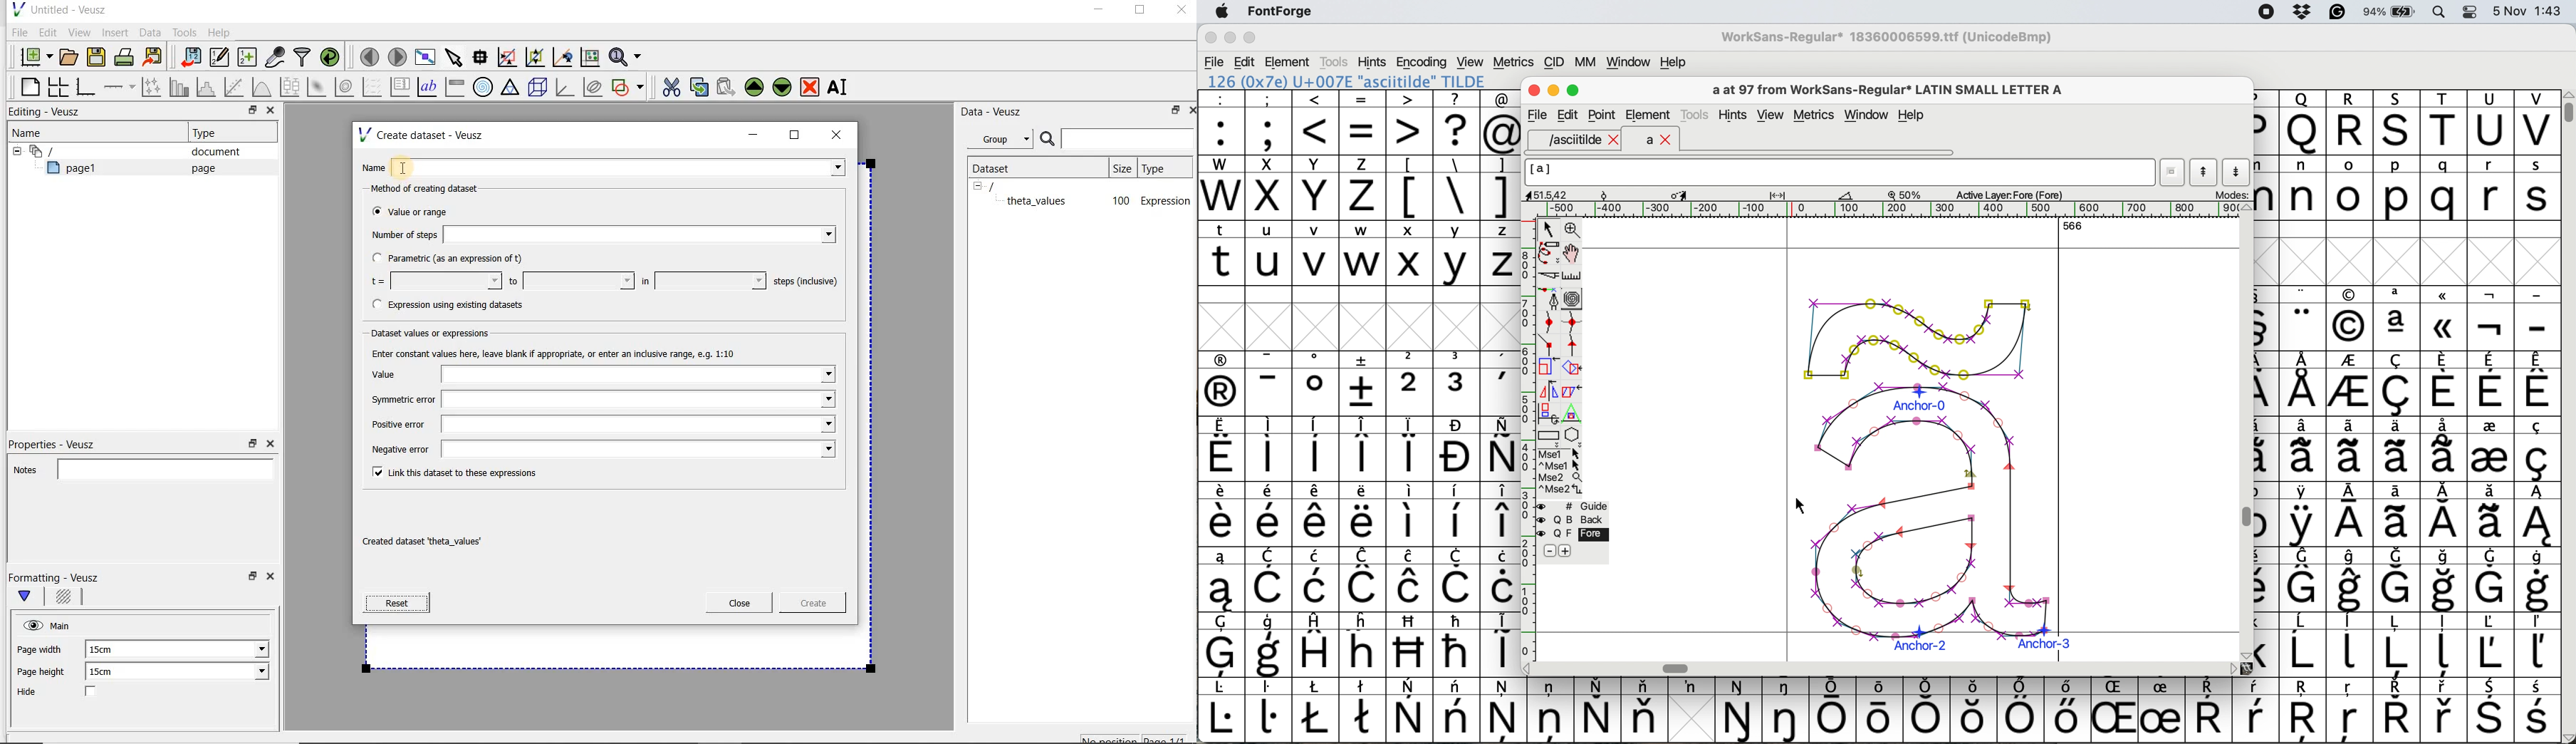 The width and height of the screenshot is (2576, 756). Describe the element at coordinates (1221, 252) in the screenshot. I see `t` at that location.